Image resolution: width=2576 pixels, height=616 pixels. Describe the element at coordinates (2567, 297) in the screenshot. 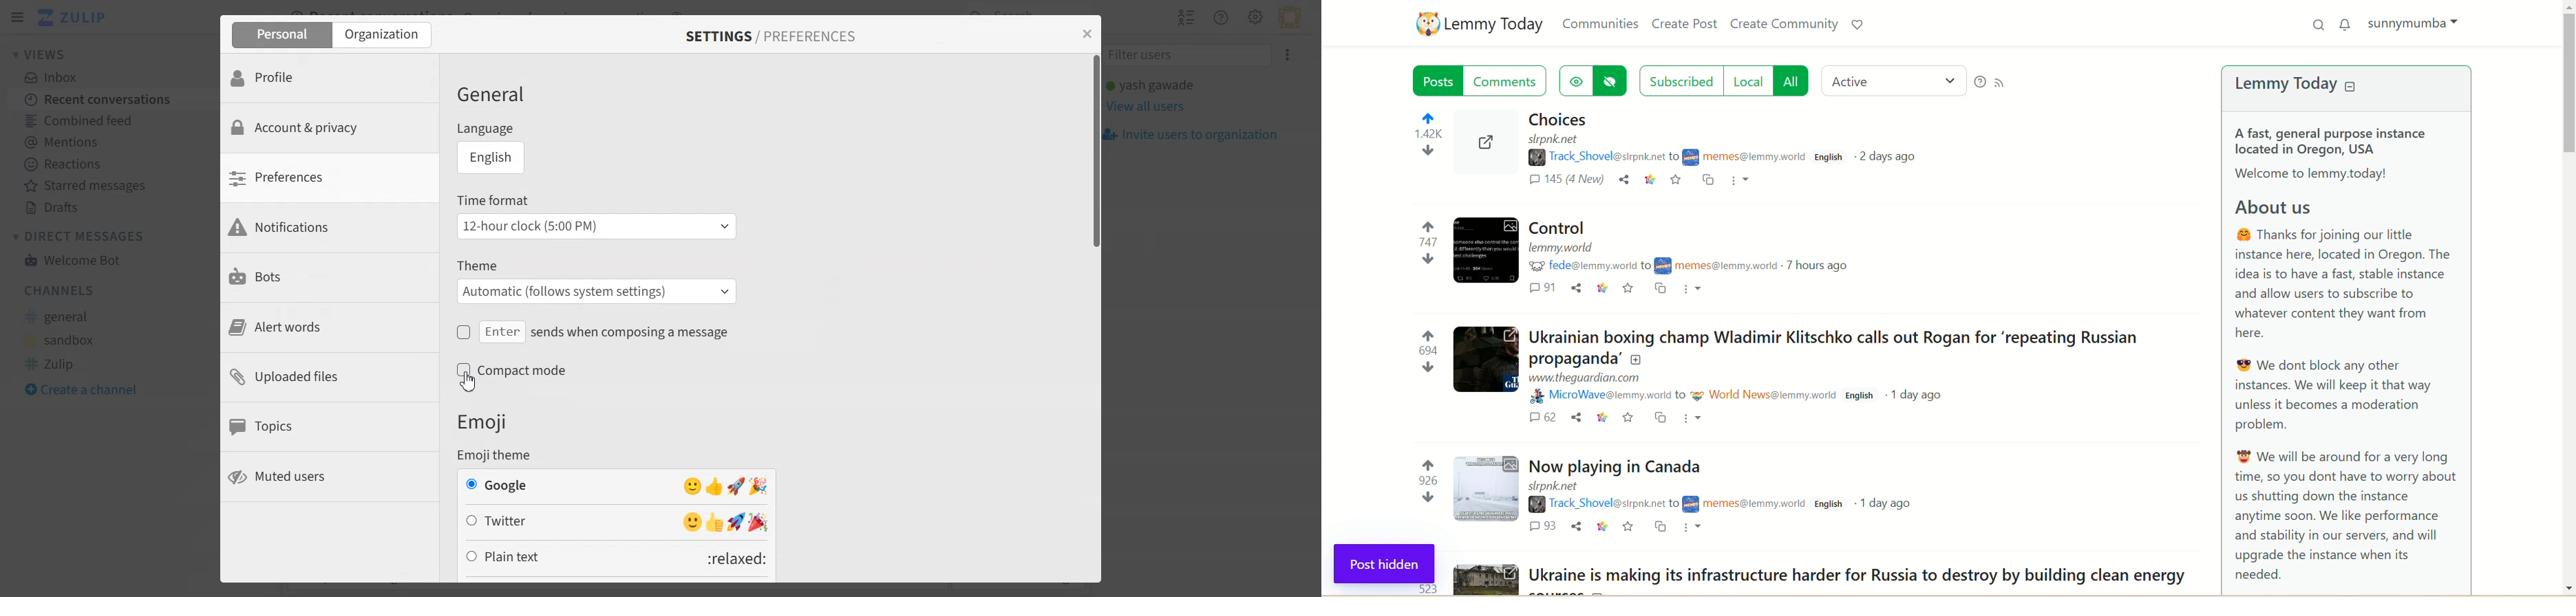

I see `vertical scroll bar` at that location.